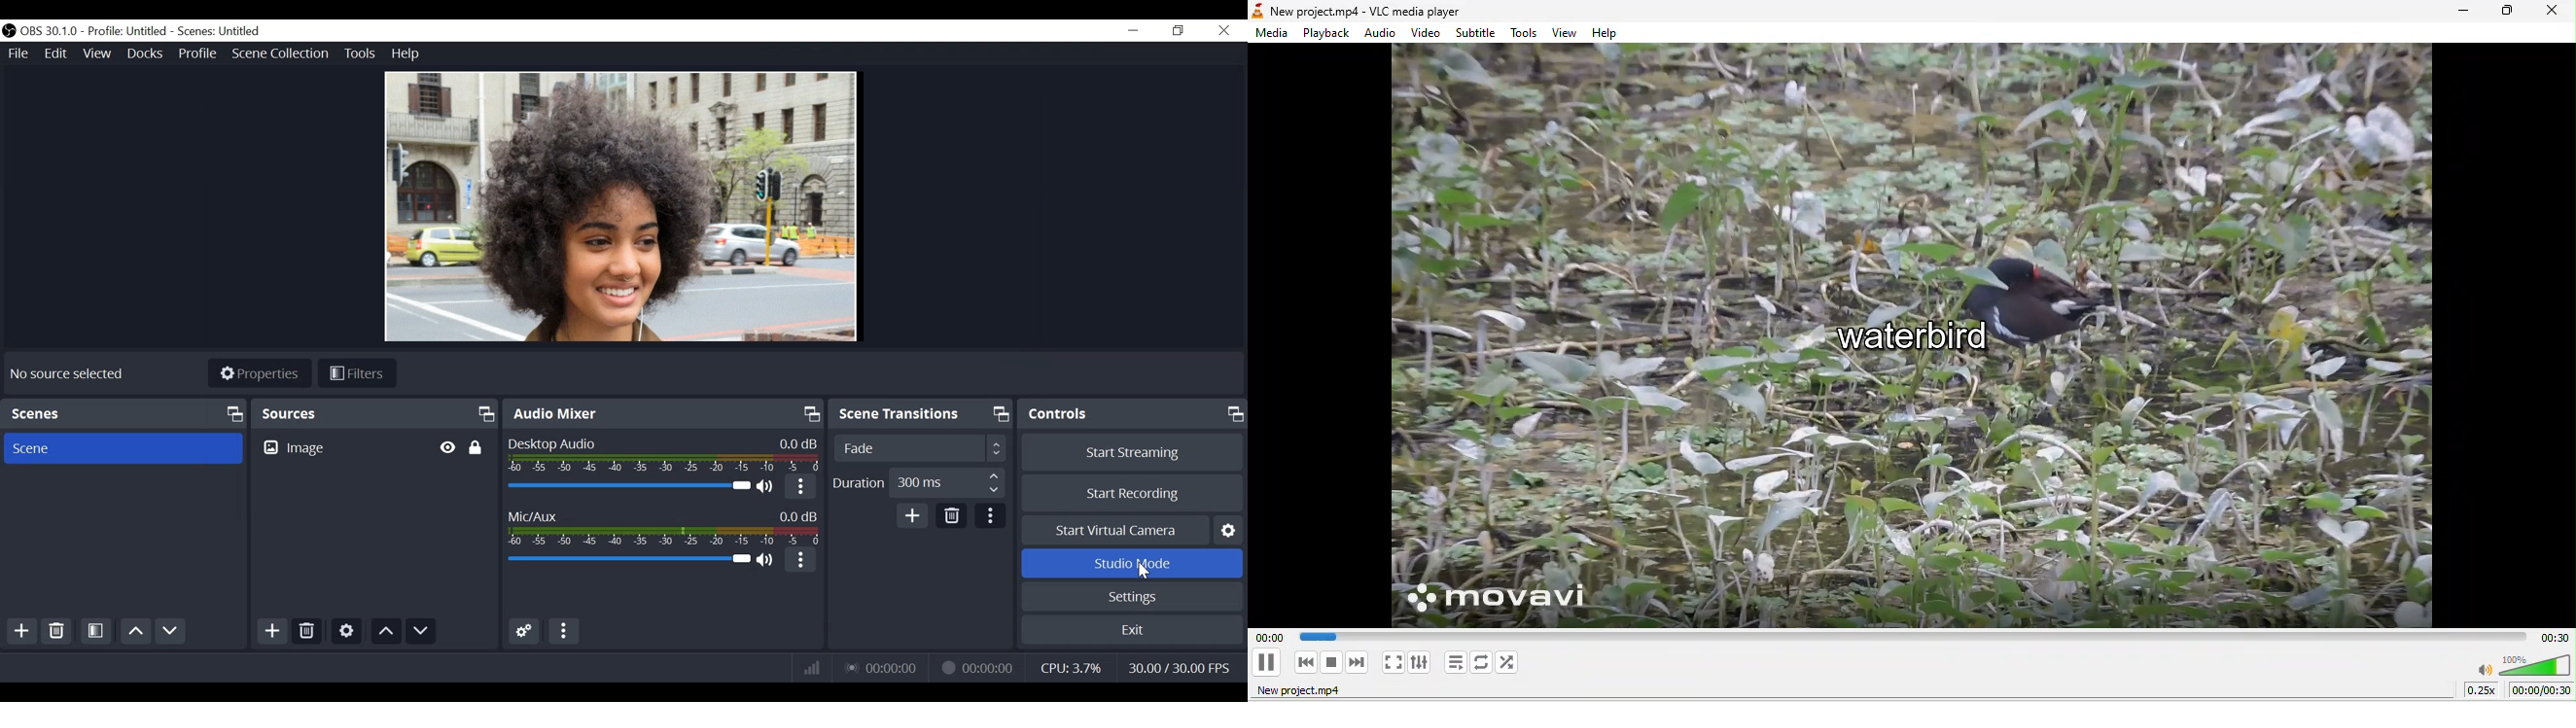 This screenshot has height=728, width=2576. I want to click on Add, so click(271, 630).